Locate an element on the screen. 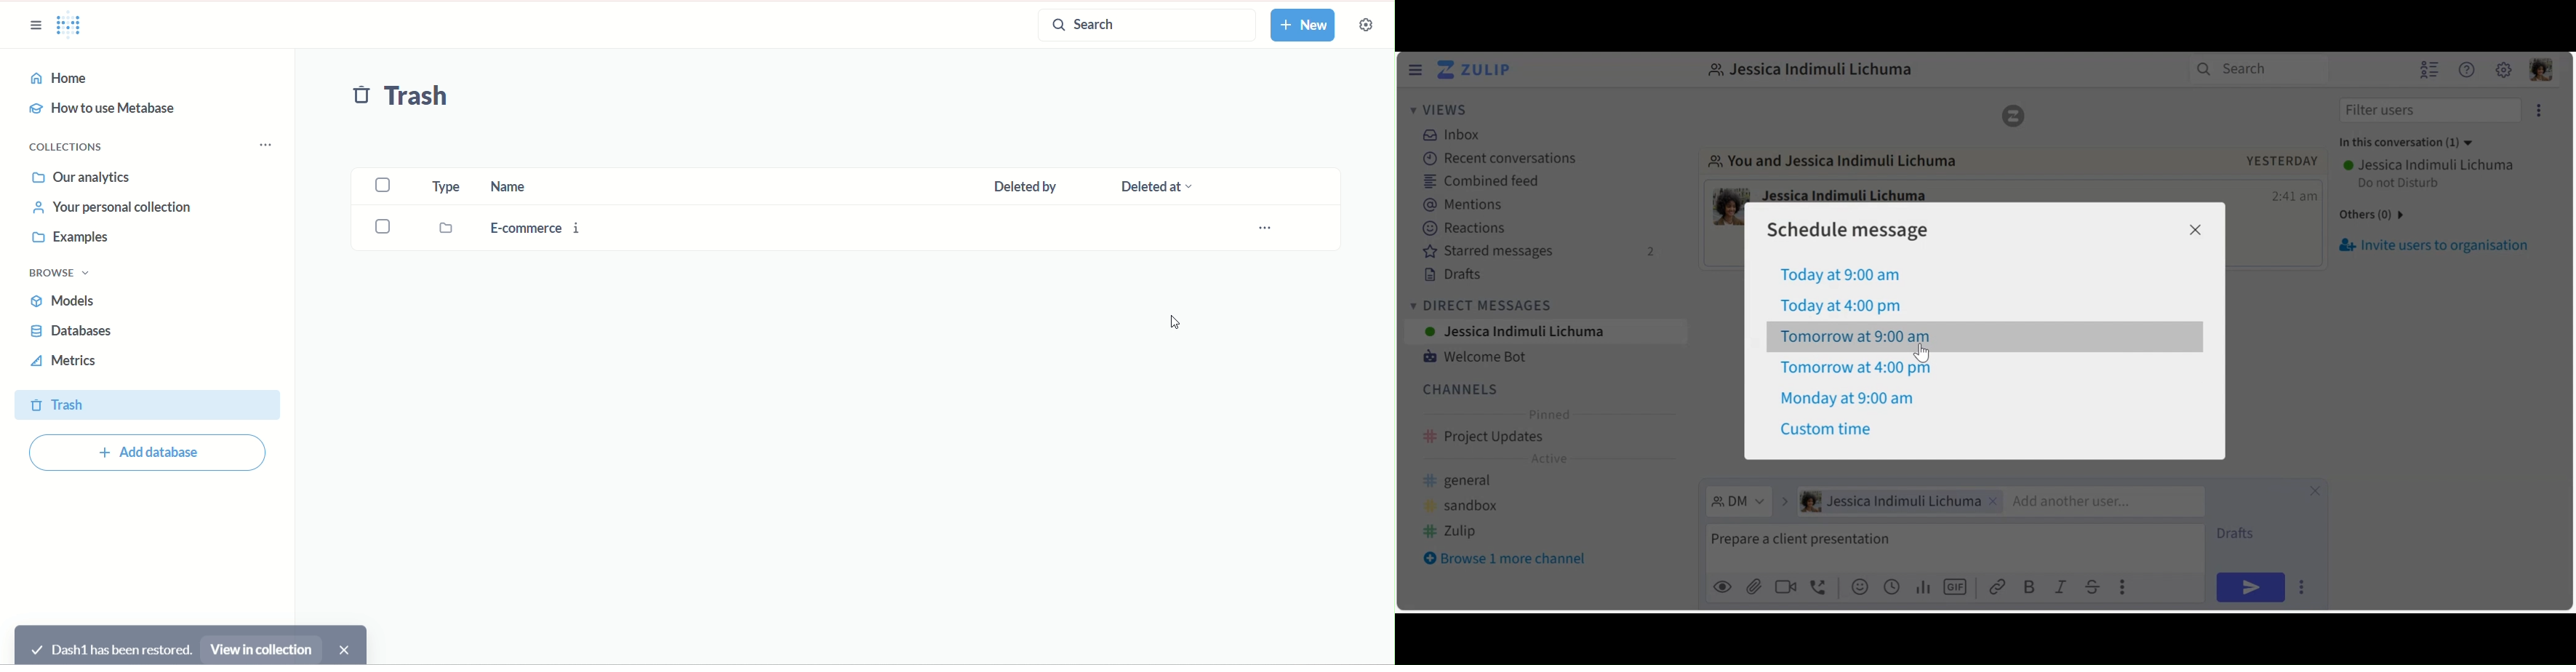  Main menu is located at coordinates (2504, 70).